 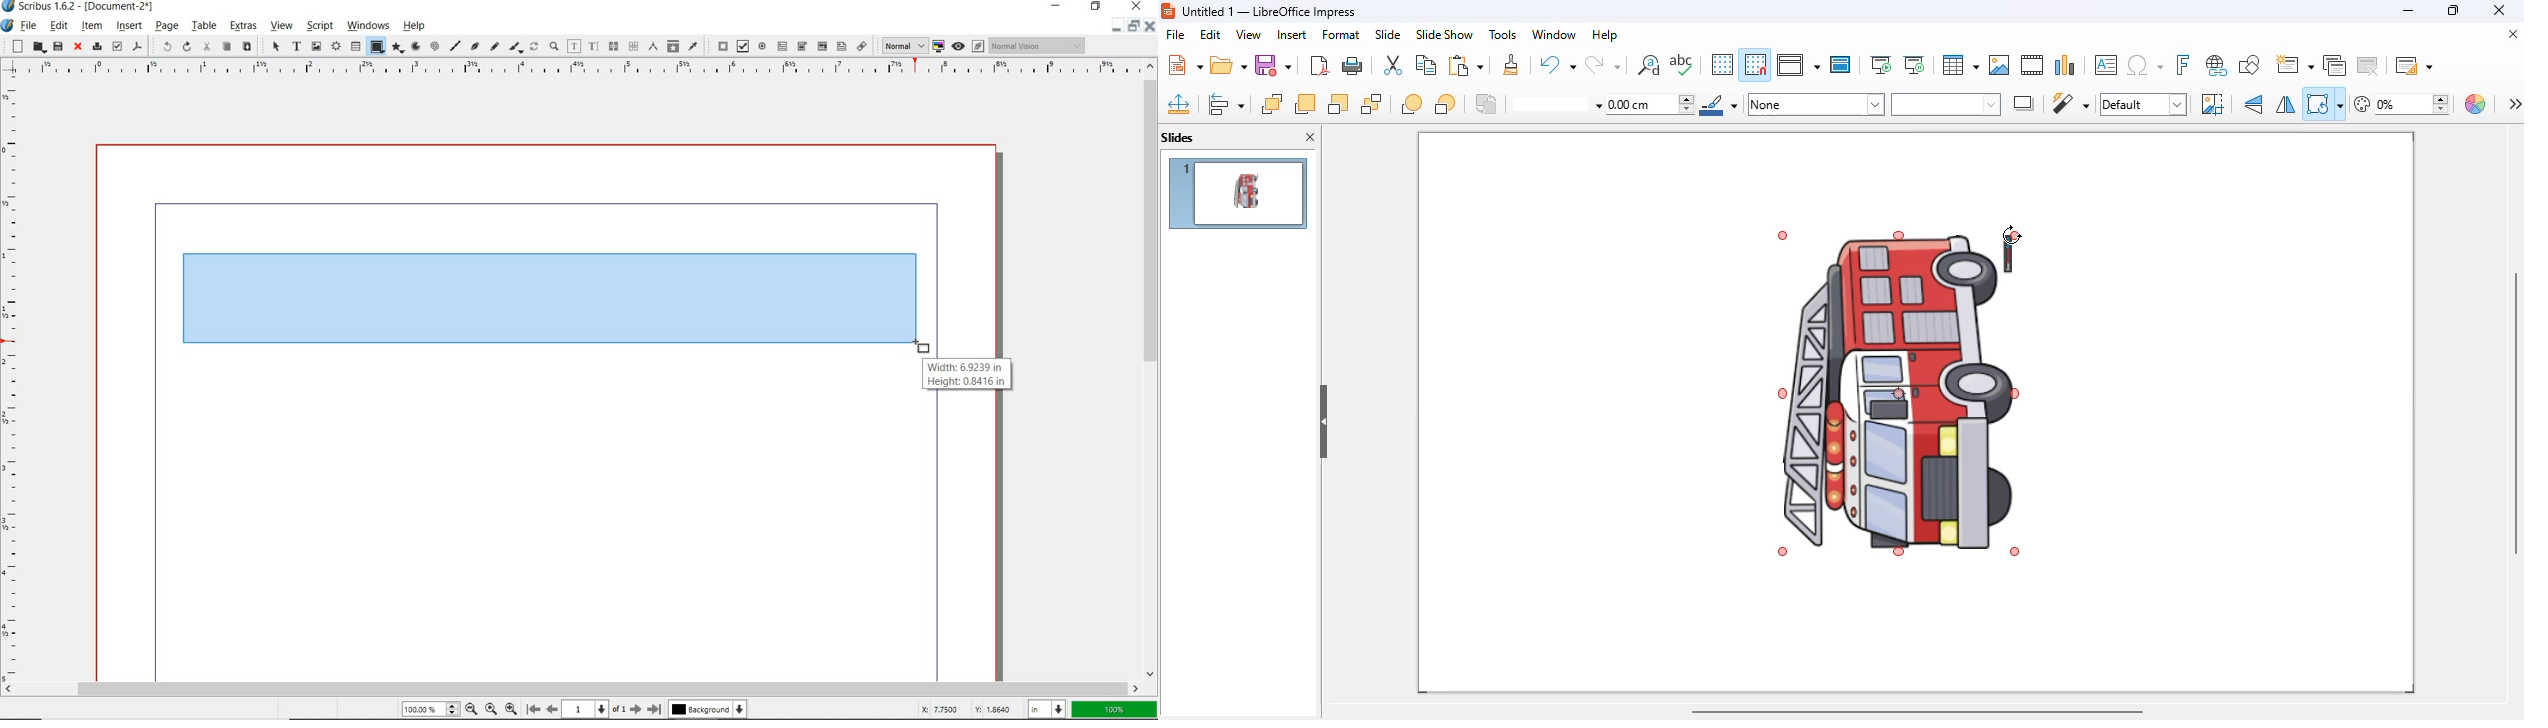 What do you see at coordinates (2011, 234) in the screenshot?
I see `rotate cursor` at bounding box center [2011, 234].